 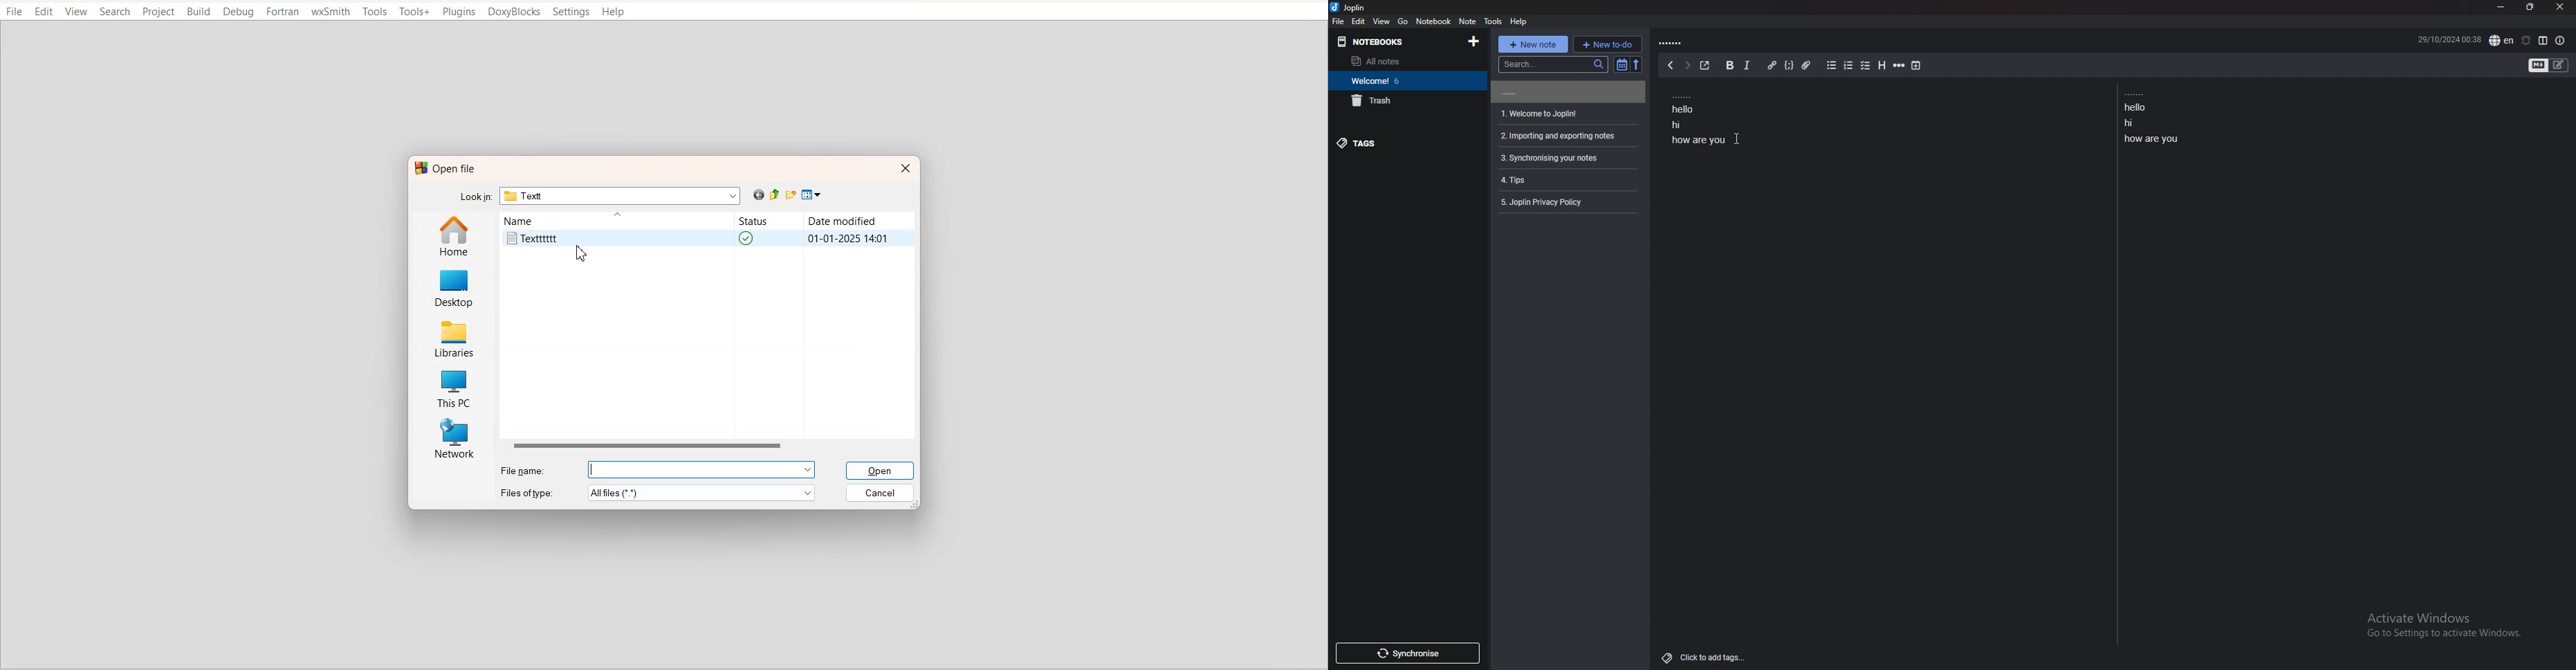 I want to click on go, so click(x=1403, y=21).